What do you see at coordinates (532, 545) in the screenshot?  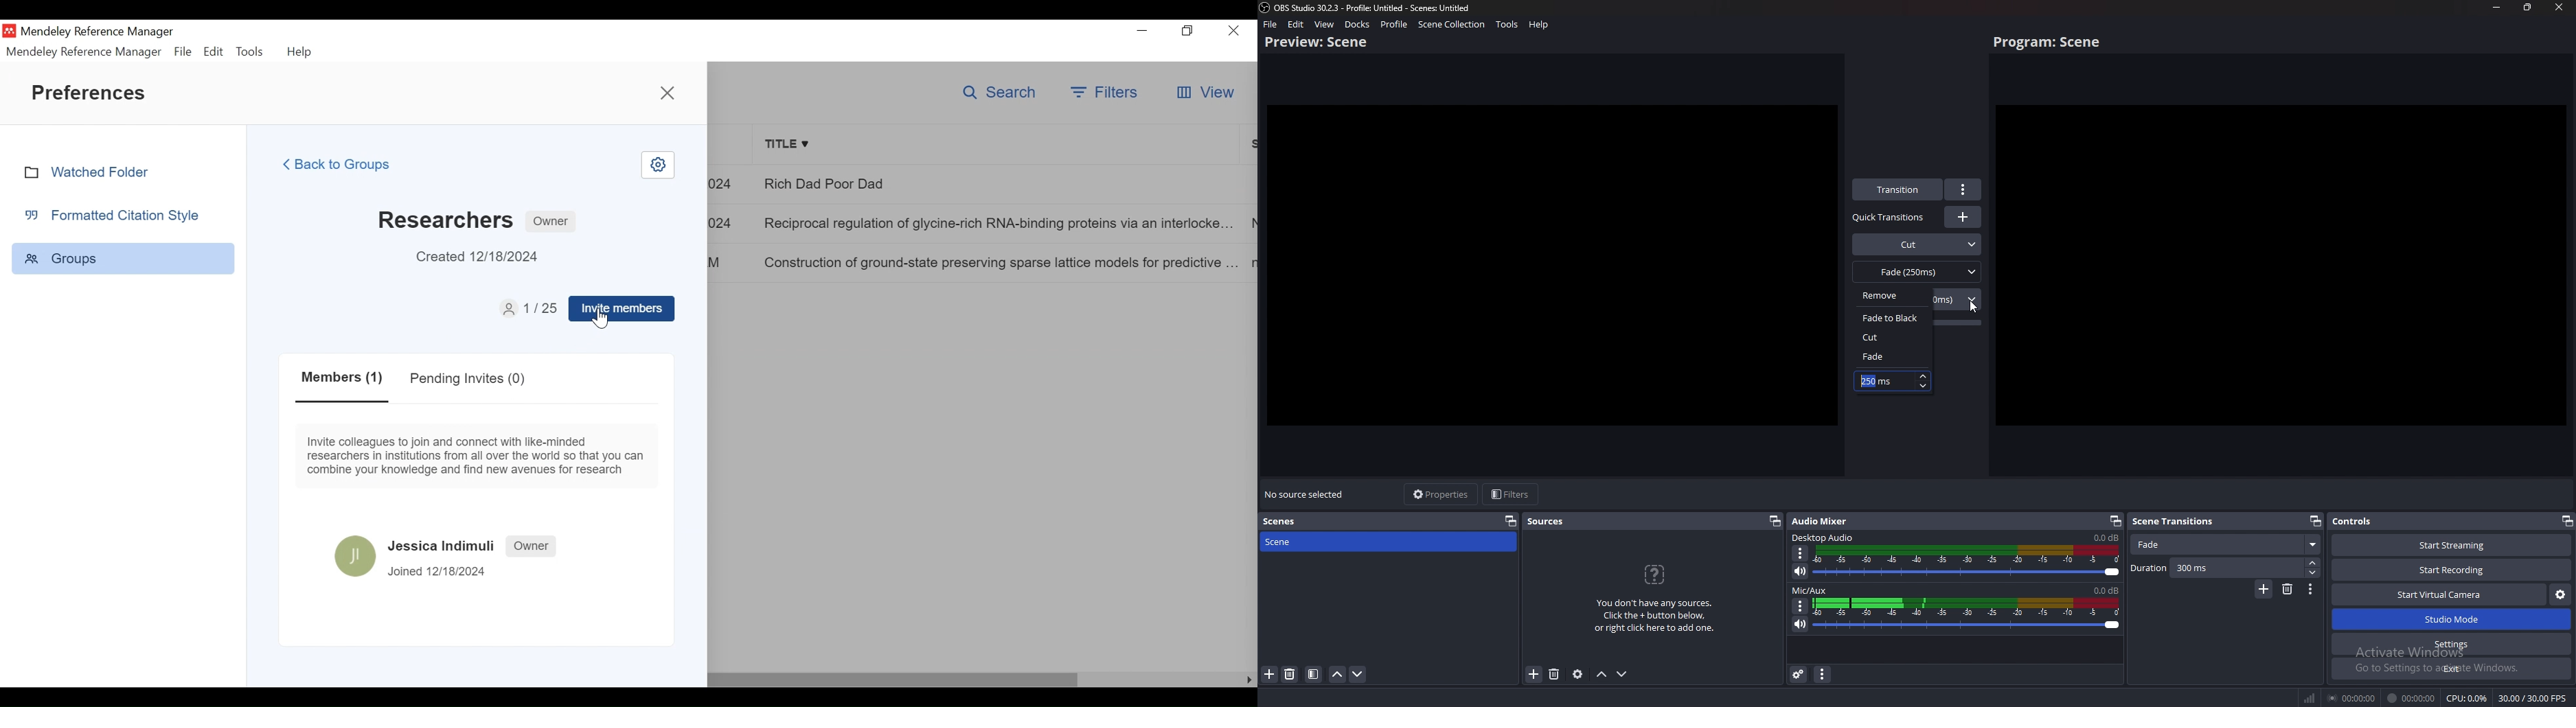 I see `Owner` at bounding box center [532, 545].